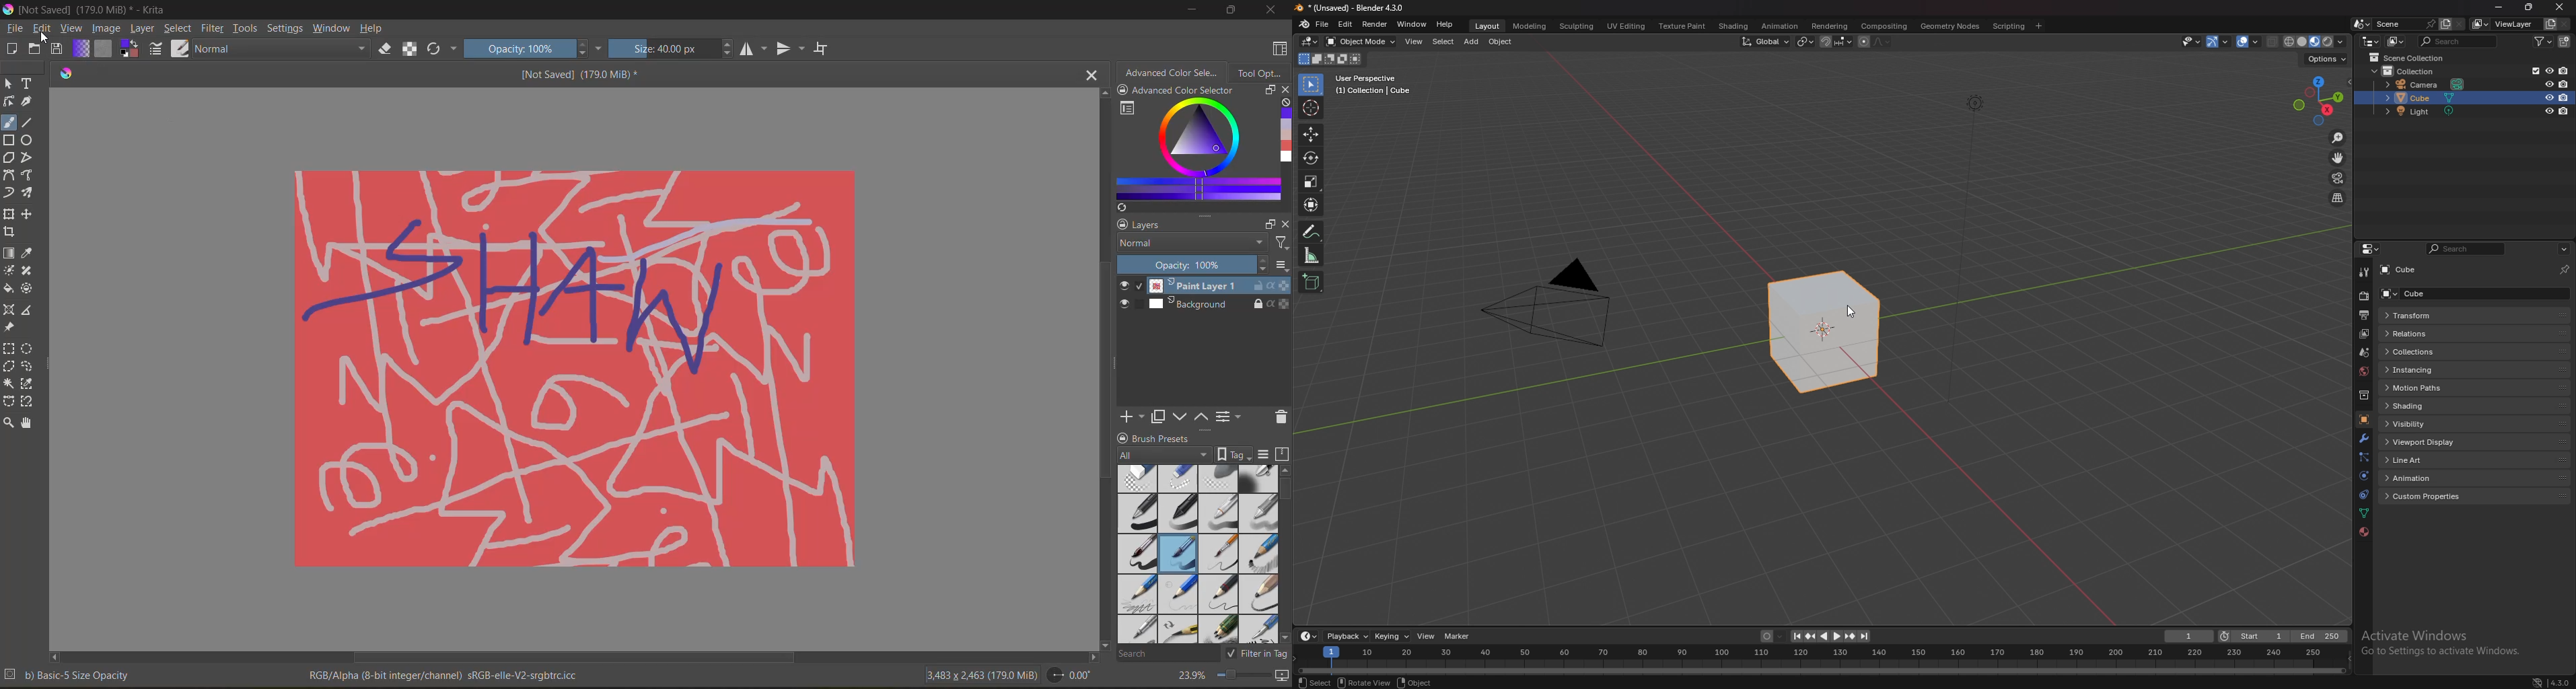  What do you see at coordinates (1457, 636) in the screenshot?
I see `marker` at bounding box center [1457, 636].